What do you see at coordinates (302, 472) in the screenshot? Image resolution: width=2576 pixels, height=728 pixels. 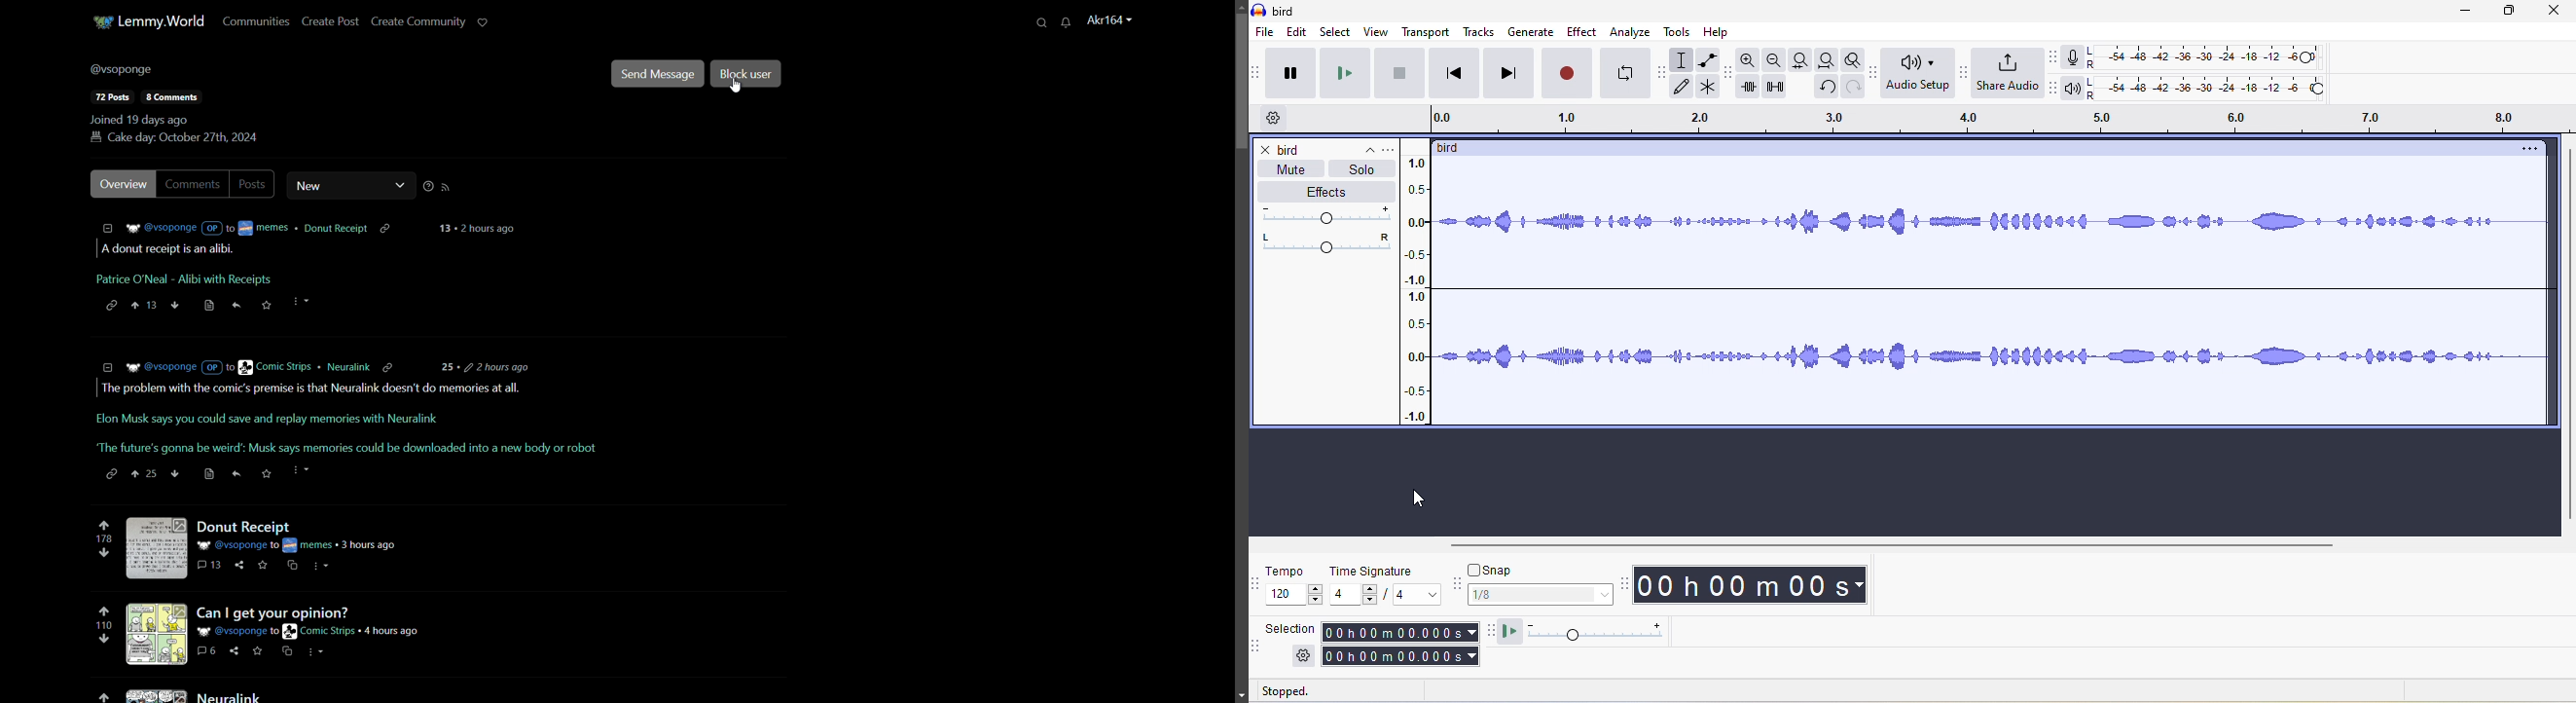 I see `more` at bounding box center [302, 472].